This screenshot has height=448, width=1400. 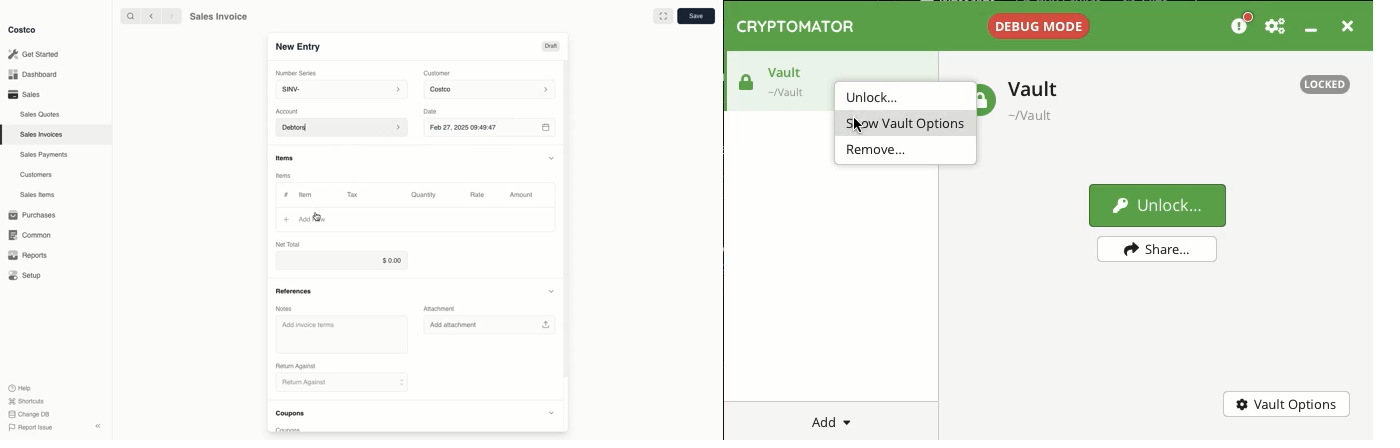 What do you see at coordinates (437, 72) in the screenshot?
I see `Customer` at bounding box center [437, 72].